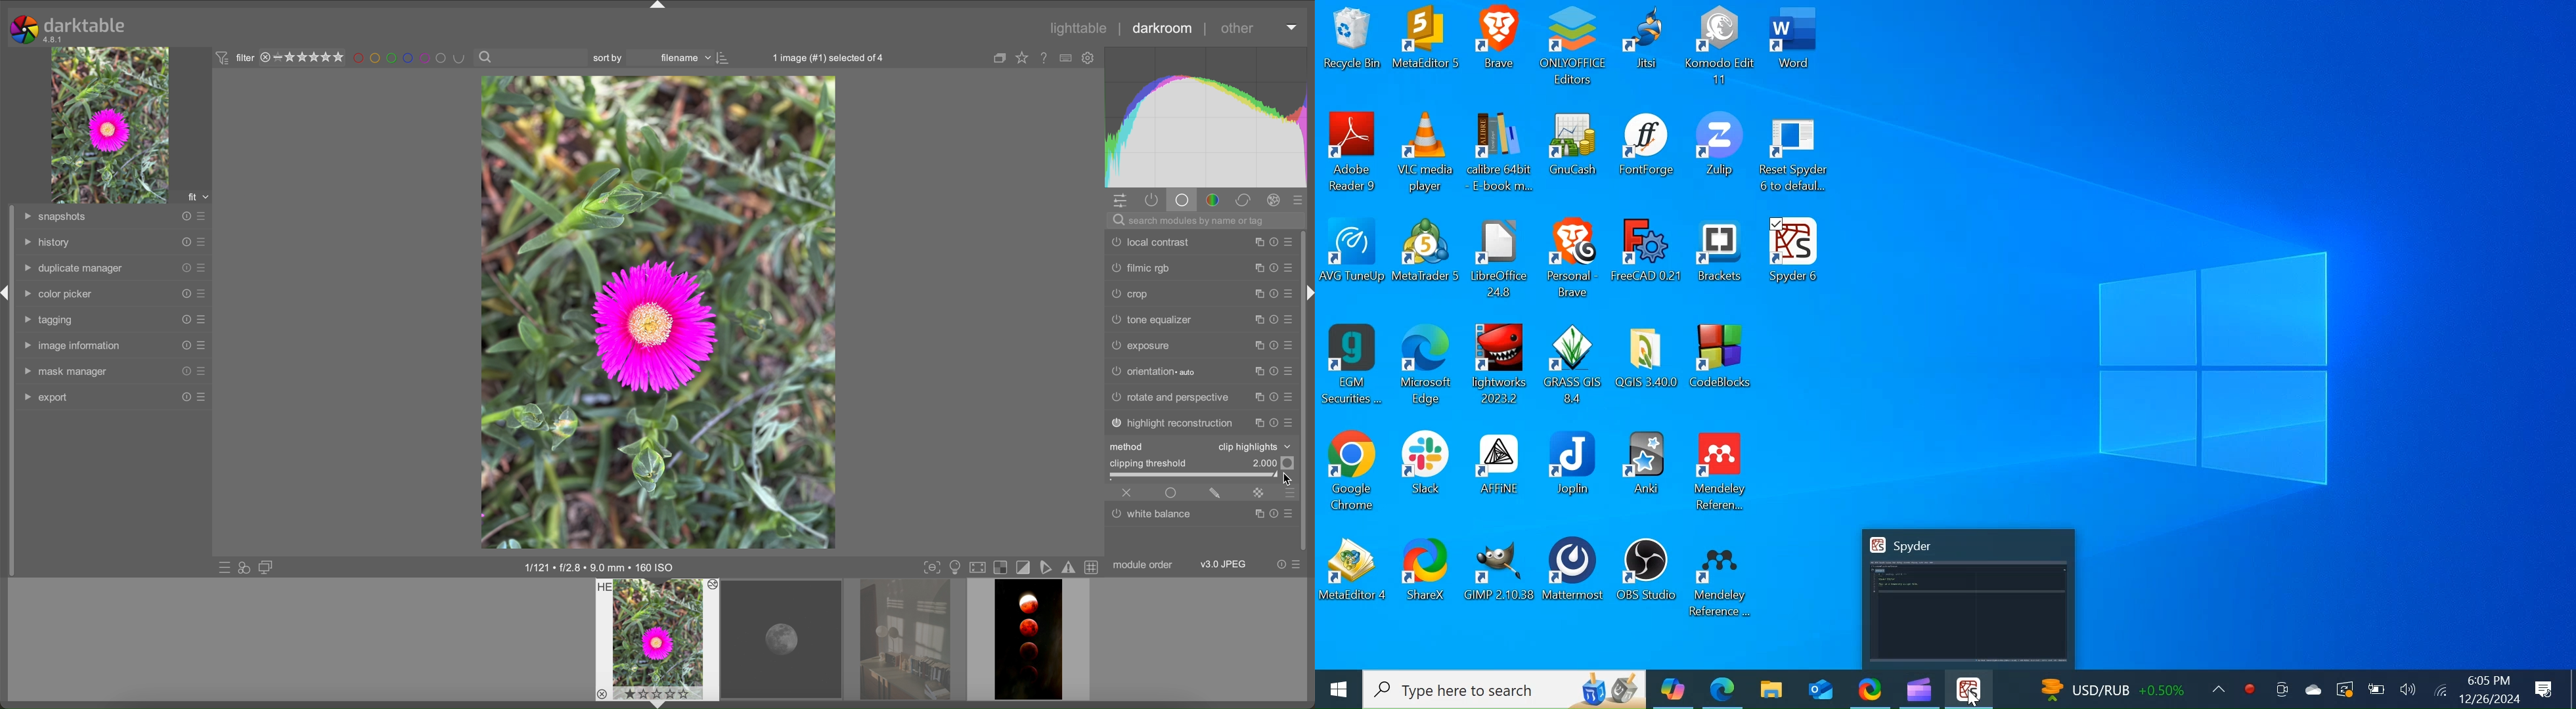 Image resolution: width=2576 pixels, height=728 pixels. I want to click on reset presets, so click(185, 242).